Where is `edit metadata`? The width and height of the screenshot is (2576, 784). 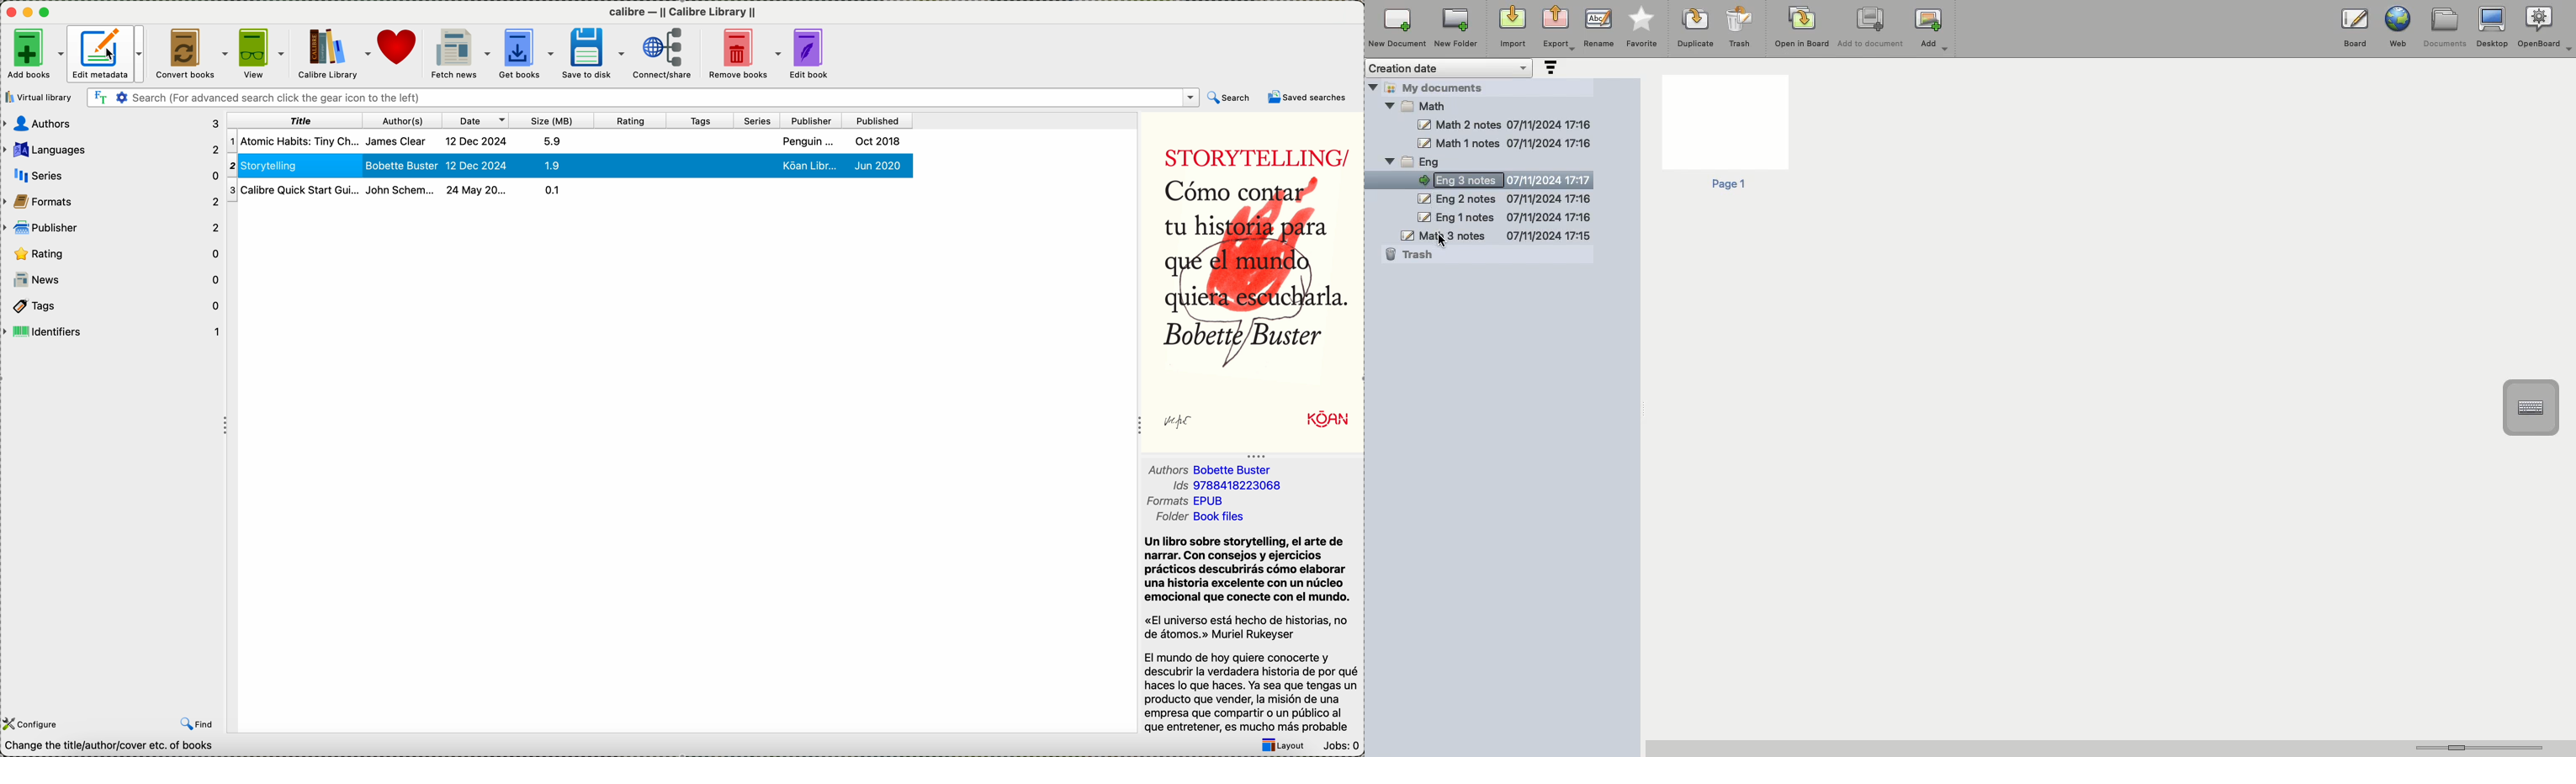 edit metadata is located at coordinates (110, 54).